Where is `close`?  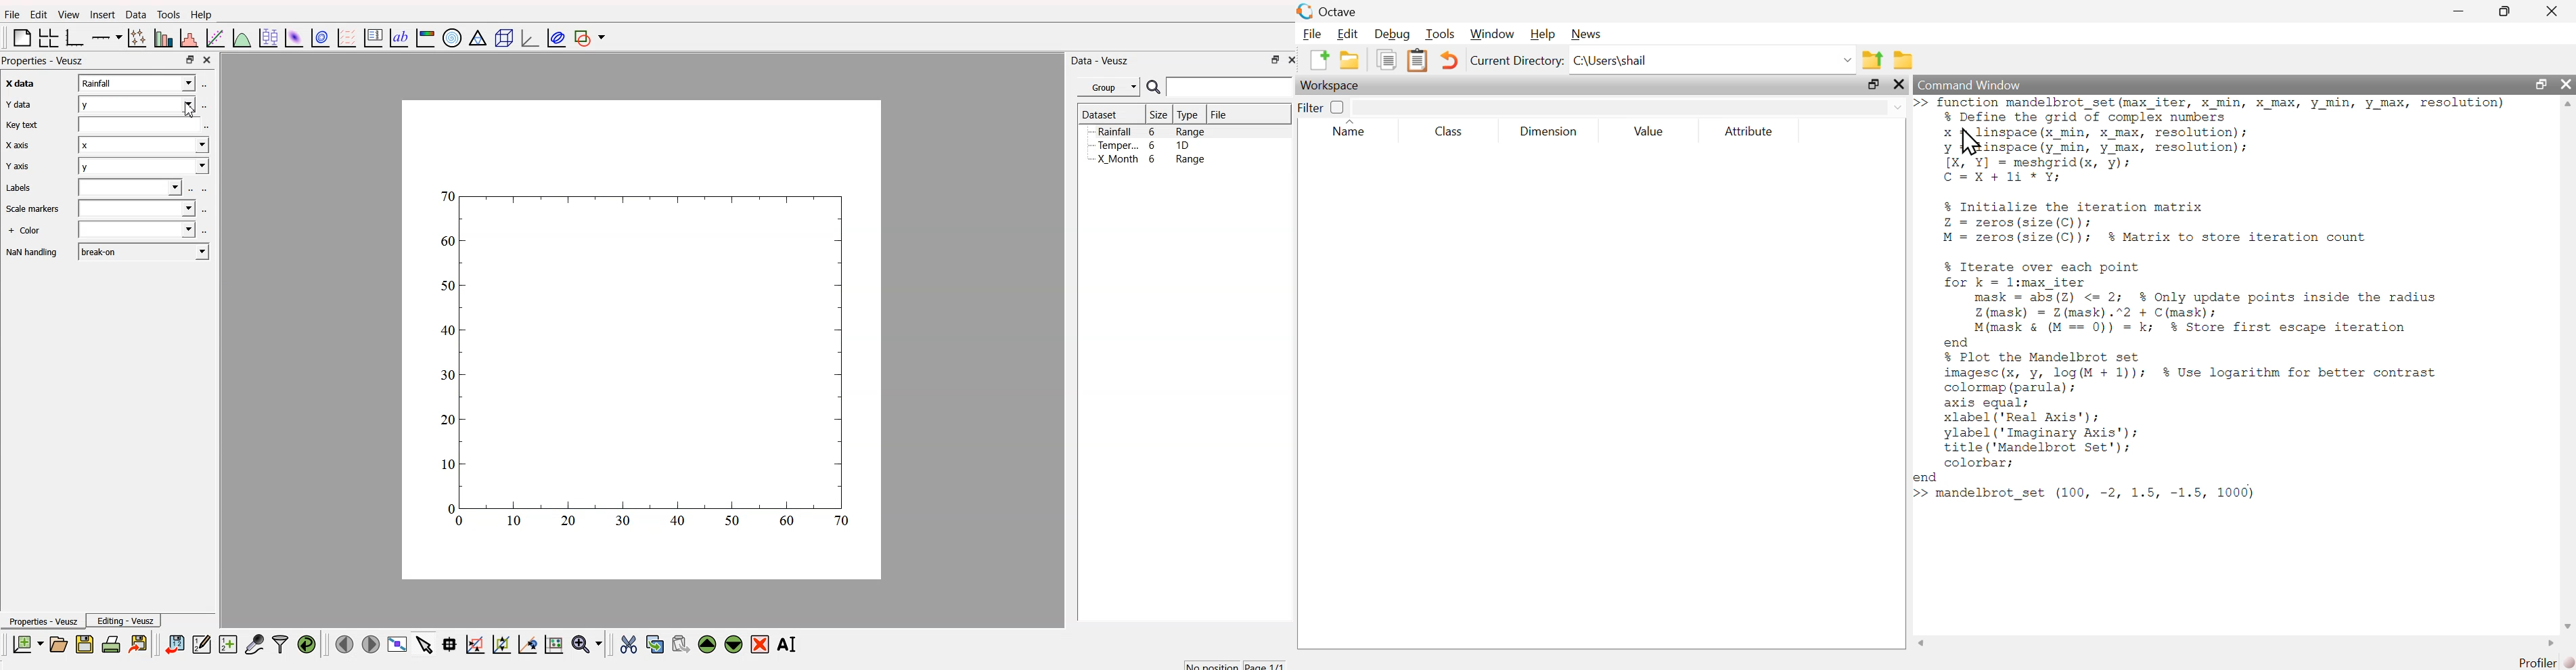
close is located at coordinates (209, 60).